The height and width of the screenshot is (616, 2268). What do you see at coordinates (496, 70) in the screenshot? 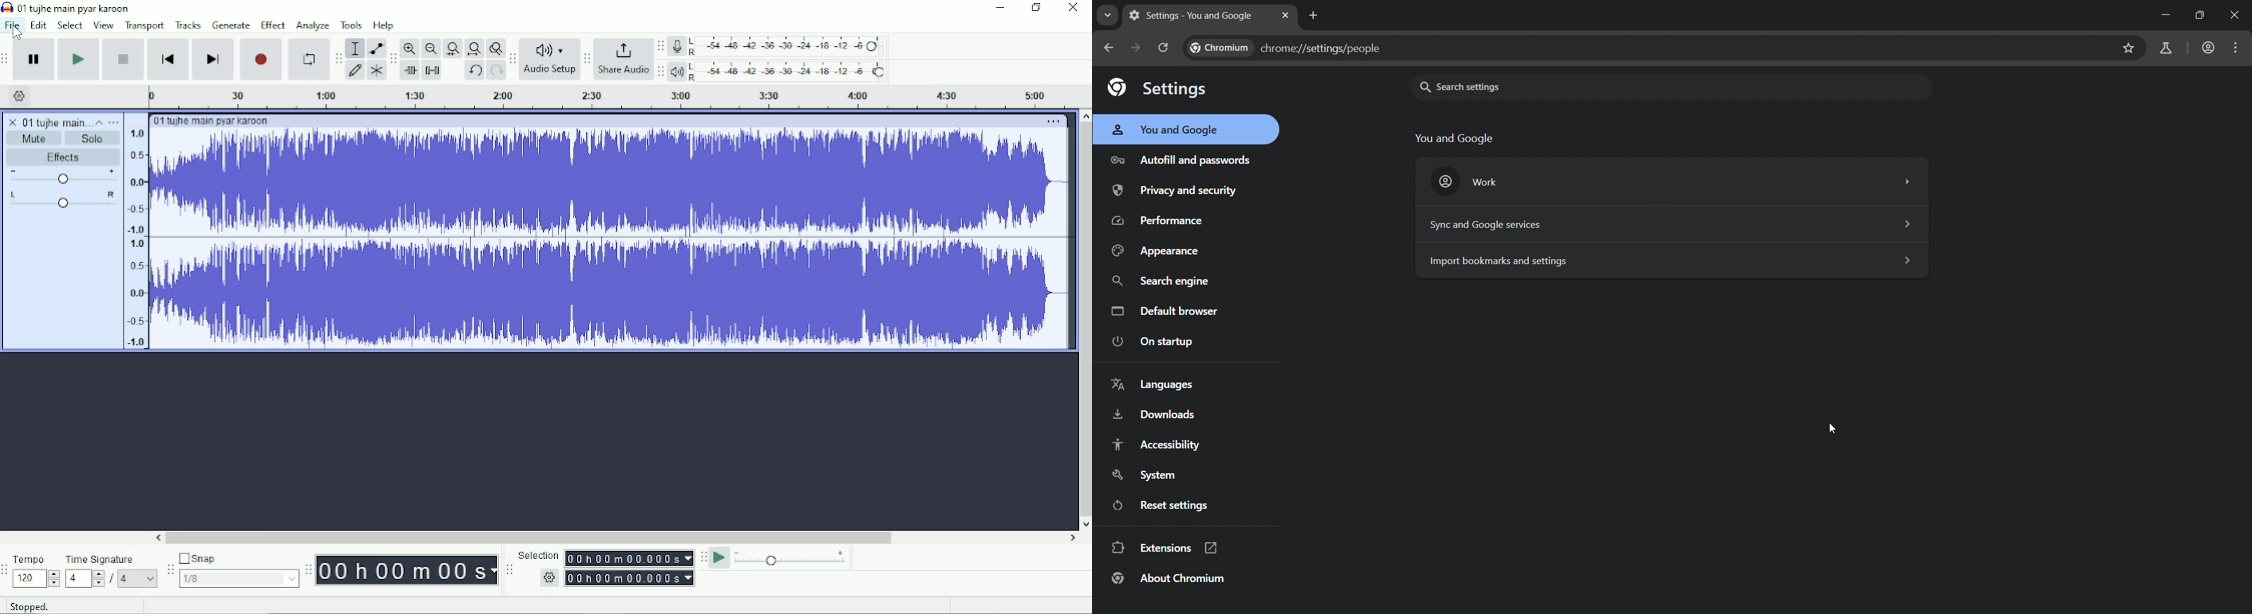
I see `Redo` at bounding box center [496, 70].